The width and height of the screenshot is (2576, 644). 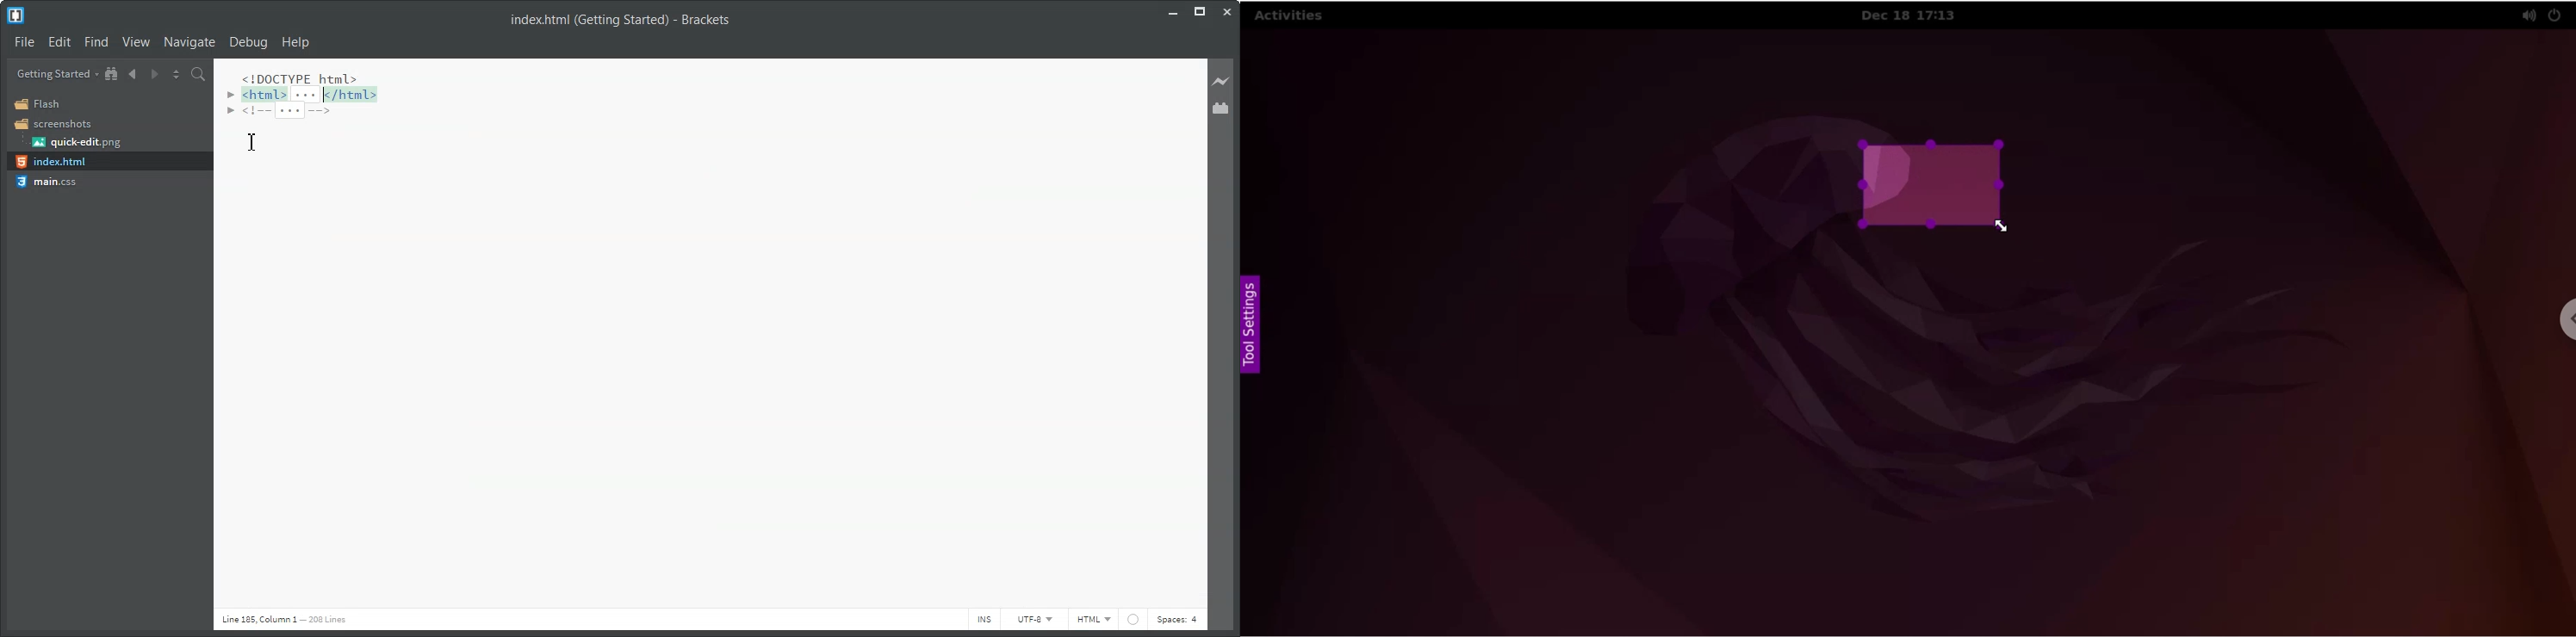 What do you see at coordinates (136, 41) in the screenshot?
I see `View` at bounding box center [136, 41].